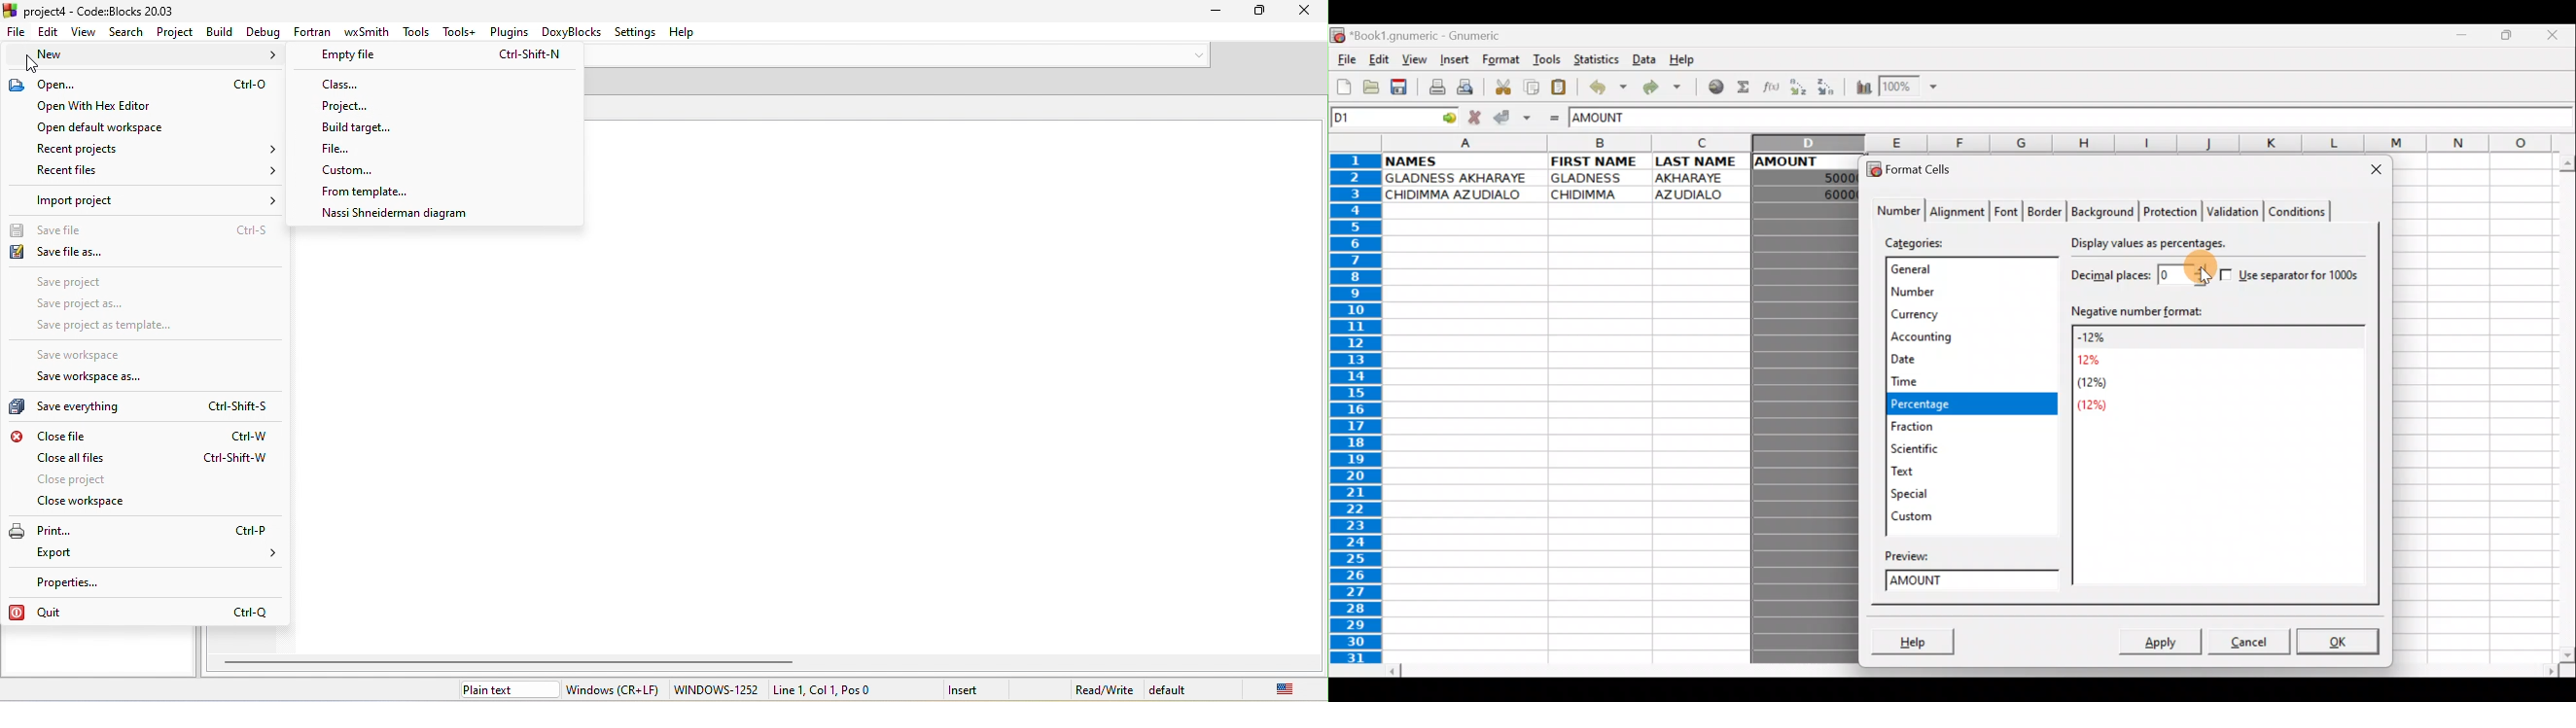 The image size is (2576, 728). What do you see at coordinates (1895, 211) in the screenshot?
I see `Number` at bounding box center [1895, 211].